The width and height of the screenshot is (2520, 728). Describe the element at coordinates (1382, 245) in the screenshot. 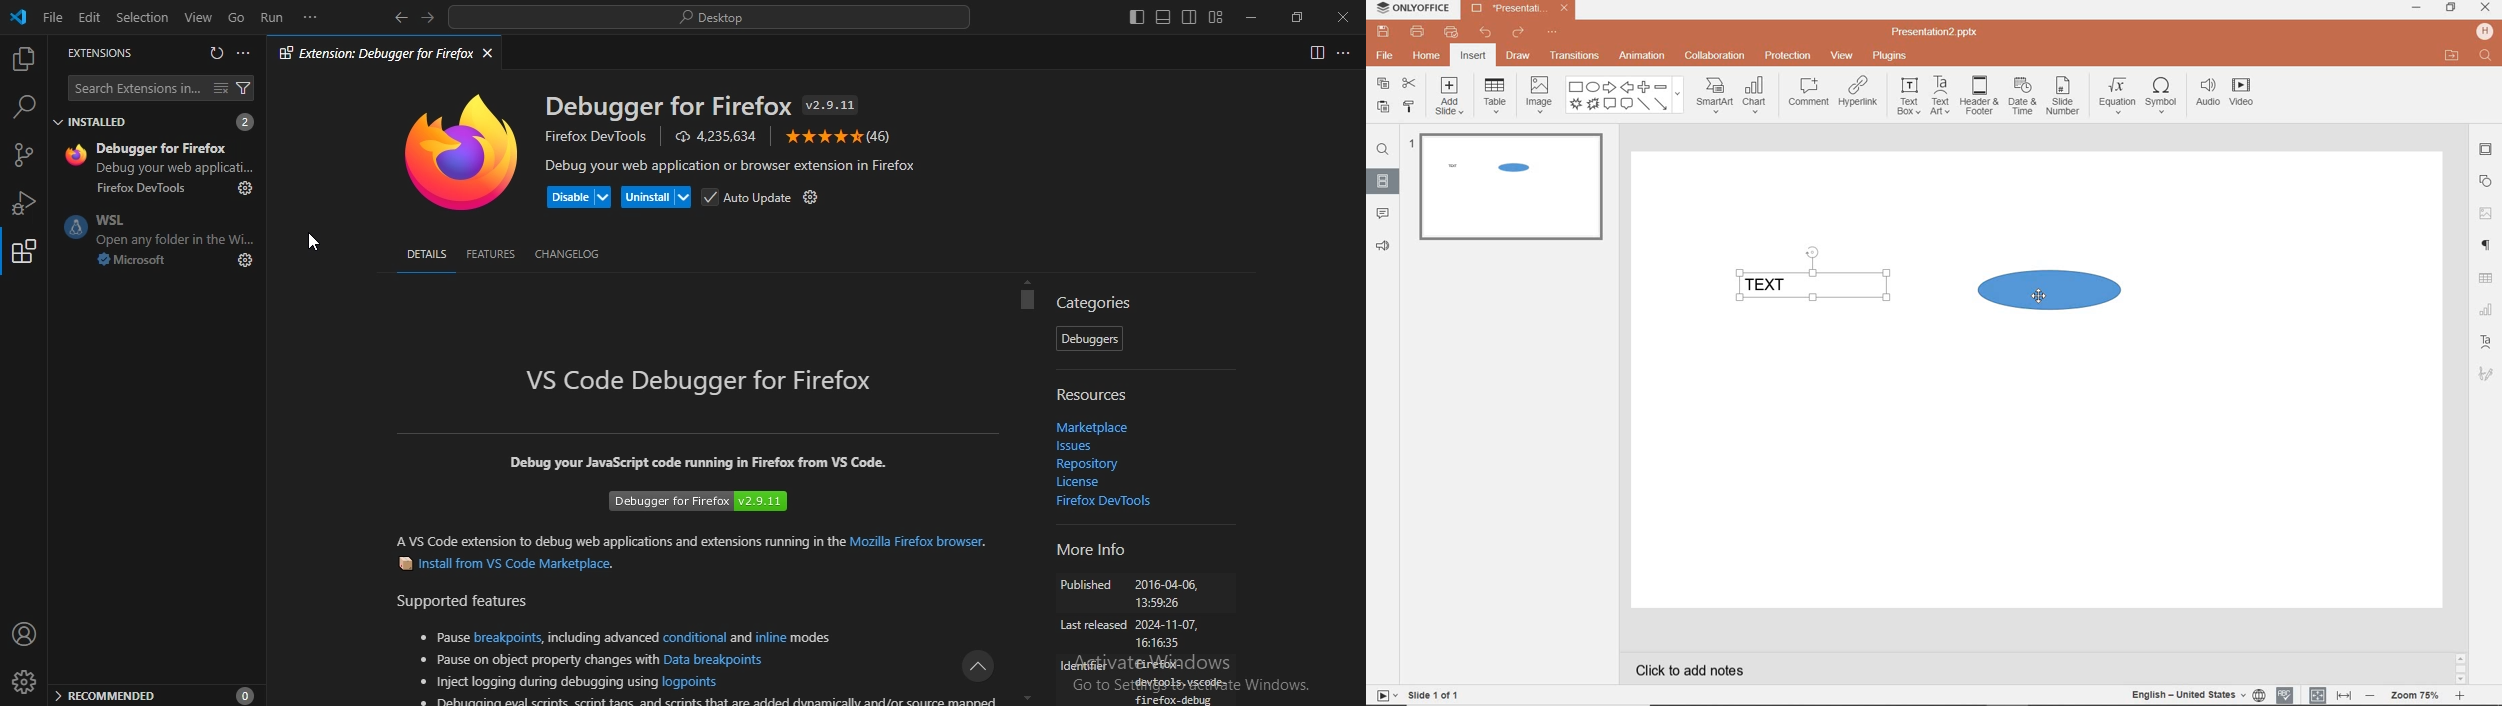

I see `FEEDBACK & SUPPORT` at that location.